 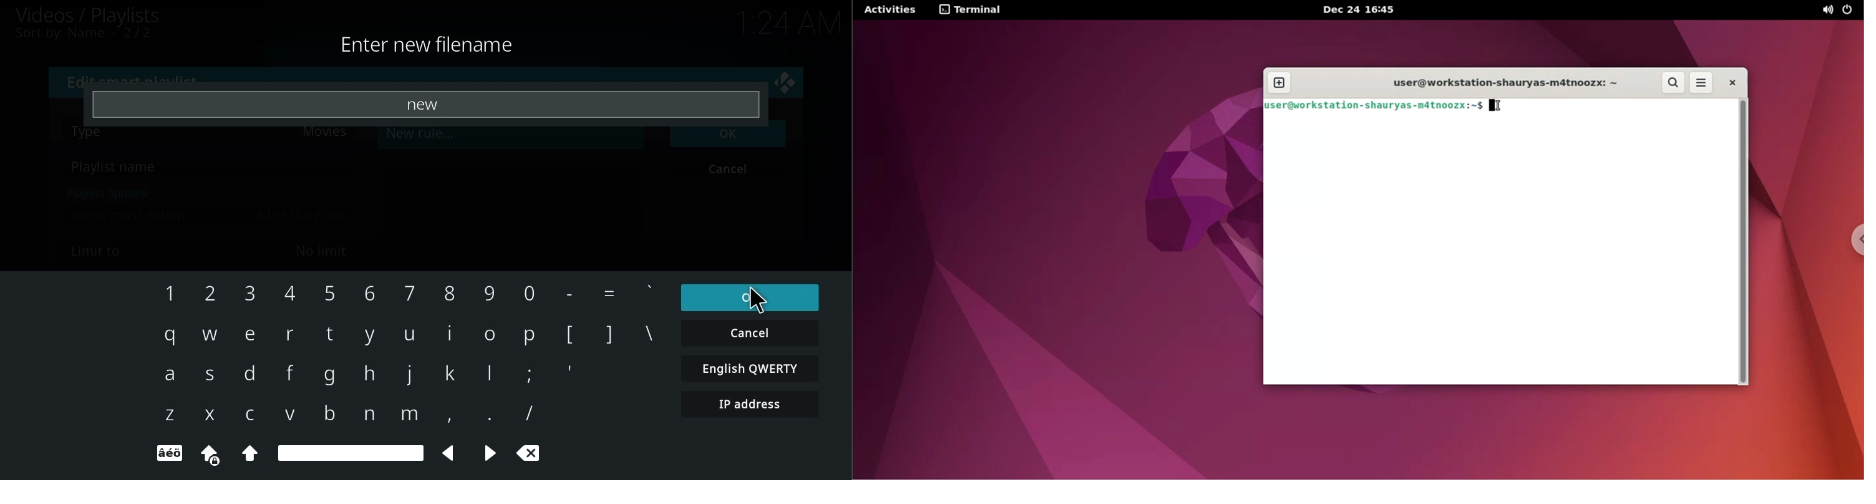 What do you see at coordinates (431, 43) in the screenshot?
I see `enter new filename` at bounding box center [431, 43].